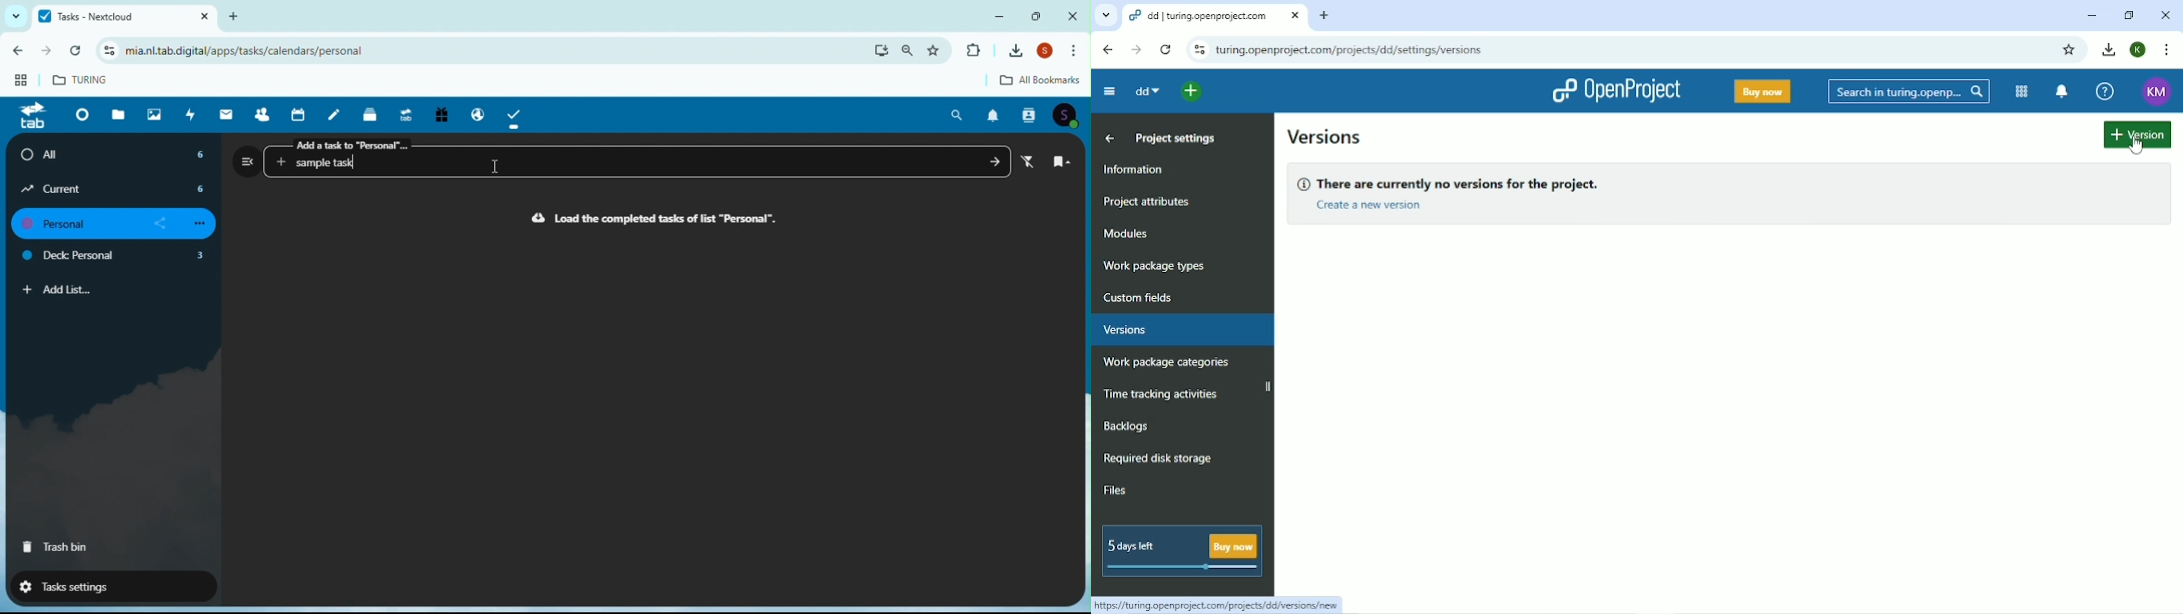 The height and width of the screenshot is (616, 2184). I want to click on Downloads, so click(1019, 50).